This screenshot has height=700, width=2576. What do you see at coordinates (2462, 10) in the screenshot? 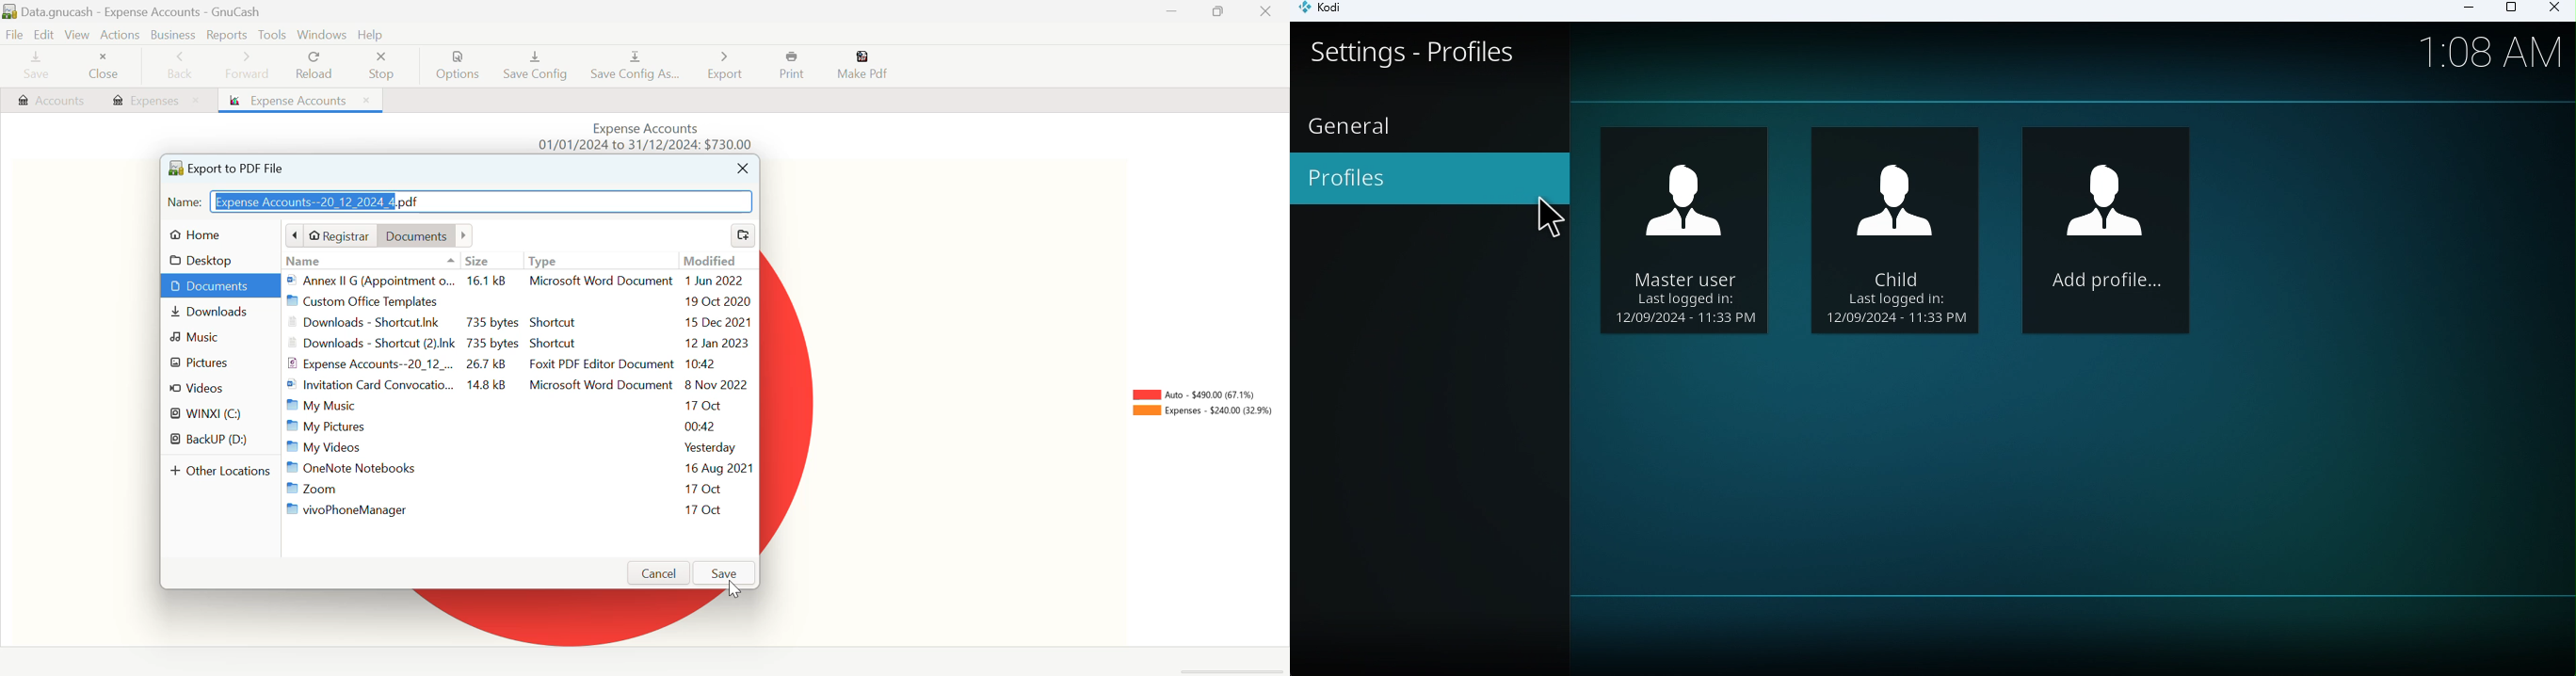
I see `Minimize` at bounding box center [2462, 10].